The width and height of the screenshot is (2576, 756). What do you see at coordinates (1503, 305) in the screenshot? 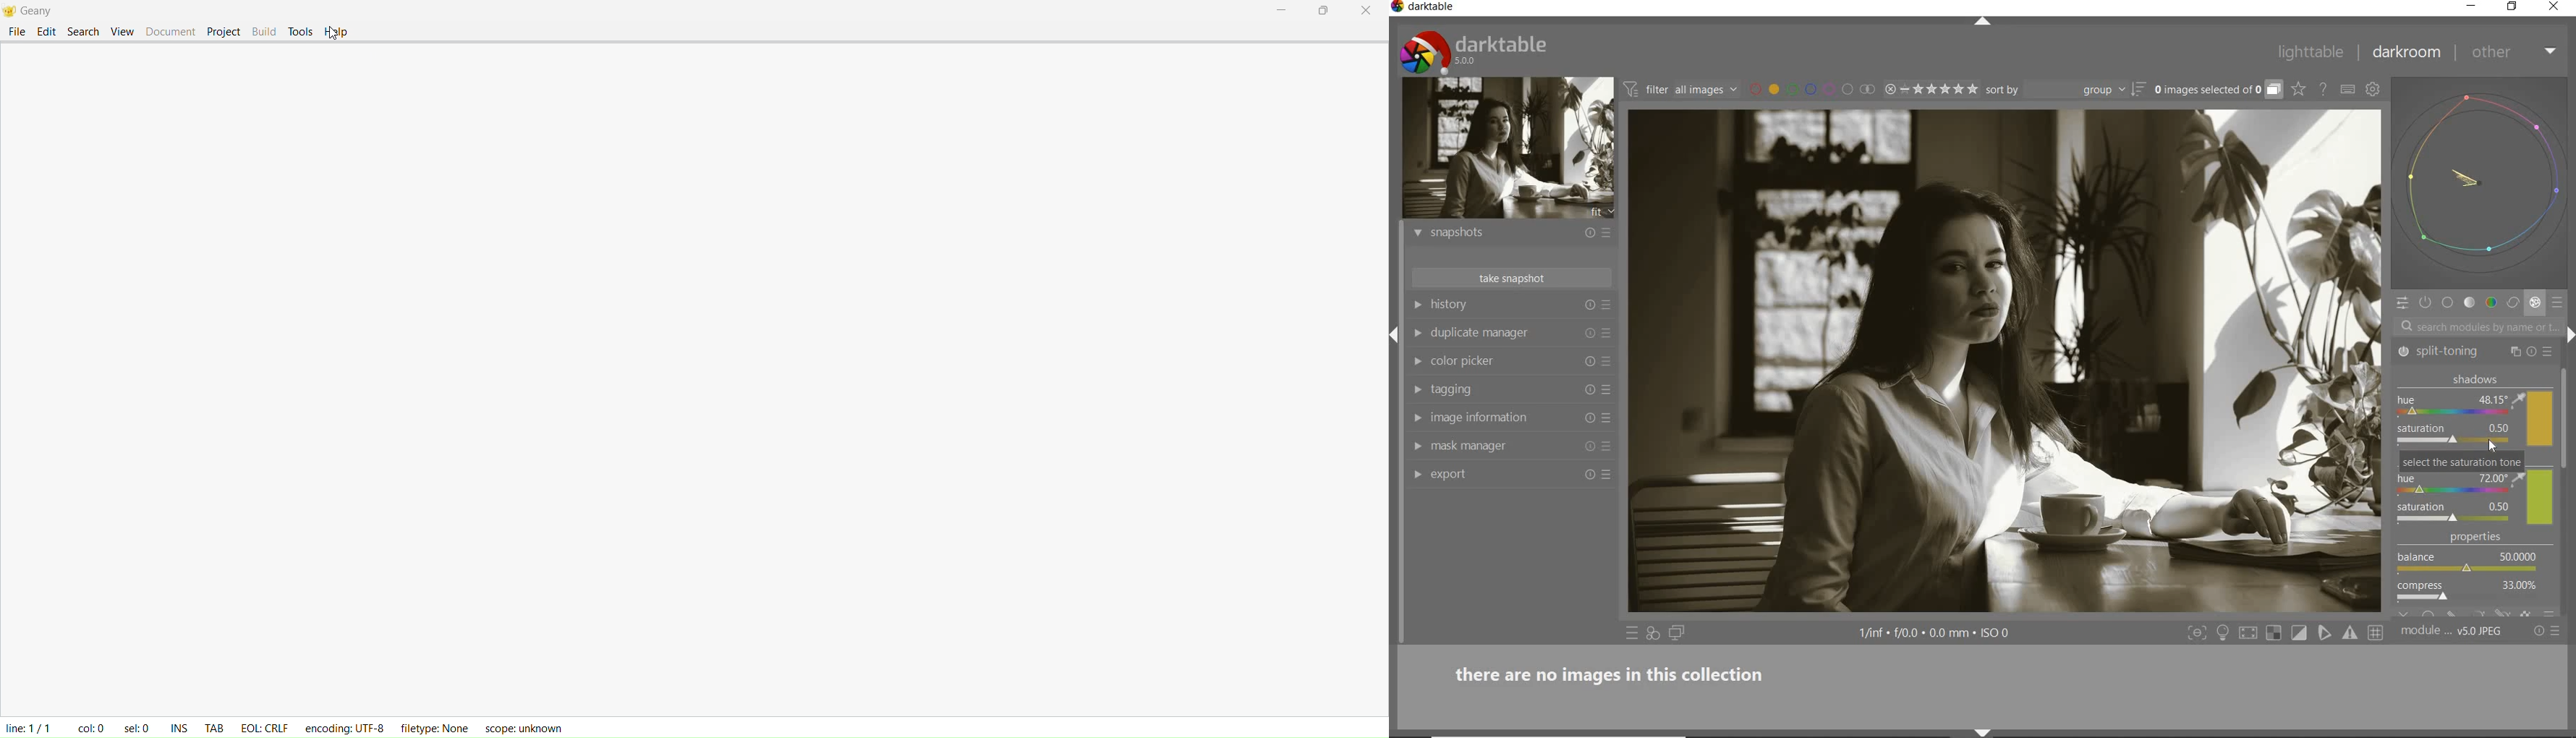
I see `history` at bounding box center [1503, 305].